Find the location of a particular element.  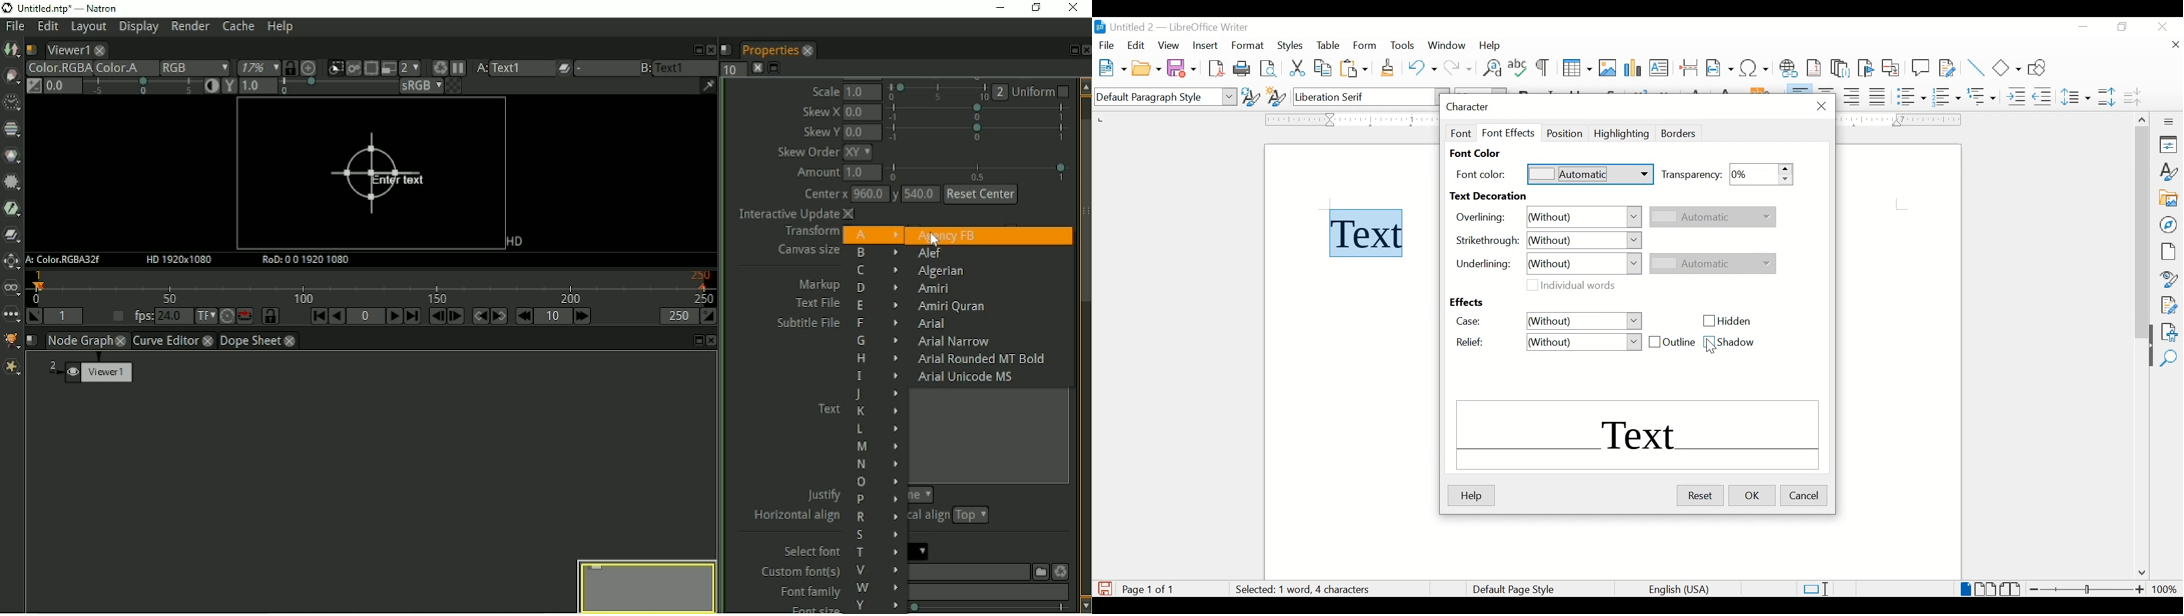

new style from selection is located at coordinates (1277, 94).